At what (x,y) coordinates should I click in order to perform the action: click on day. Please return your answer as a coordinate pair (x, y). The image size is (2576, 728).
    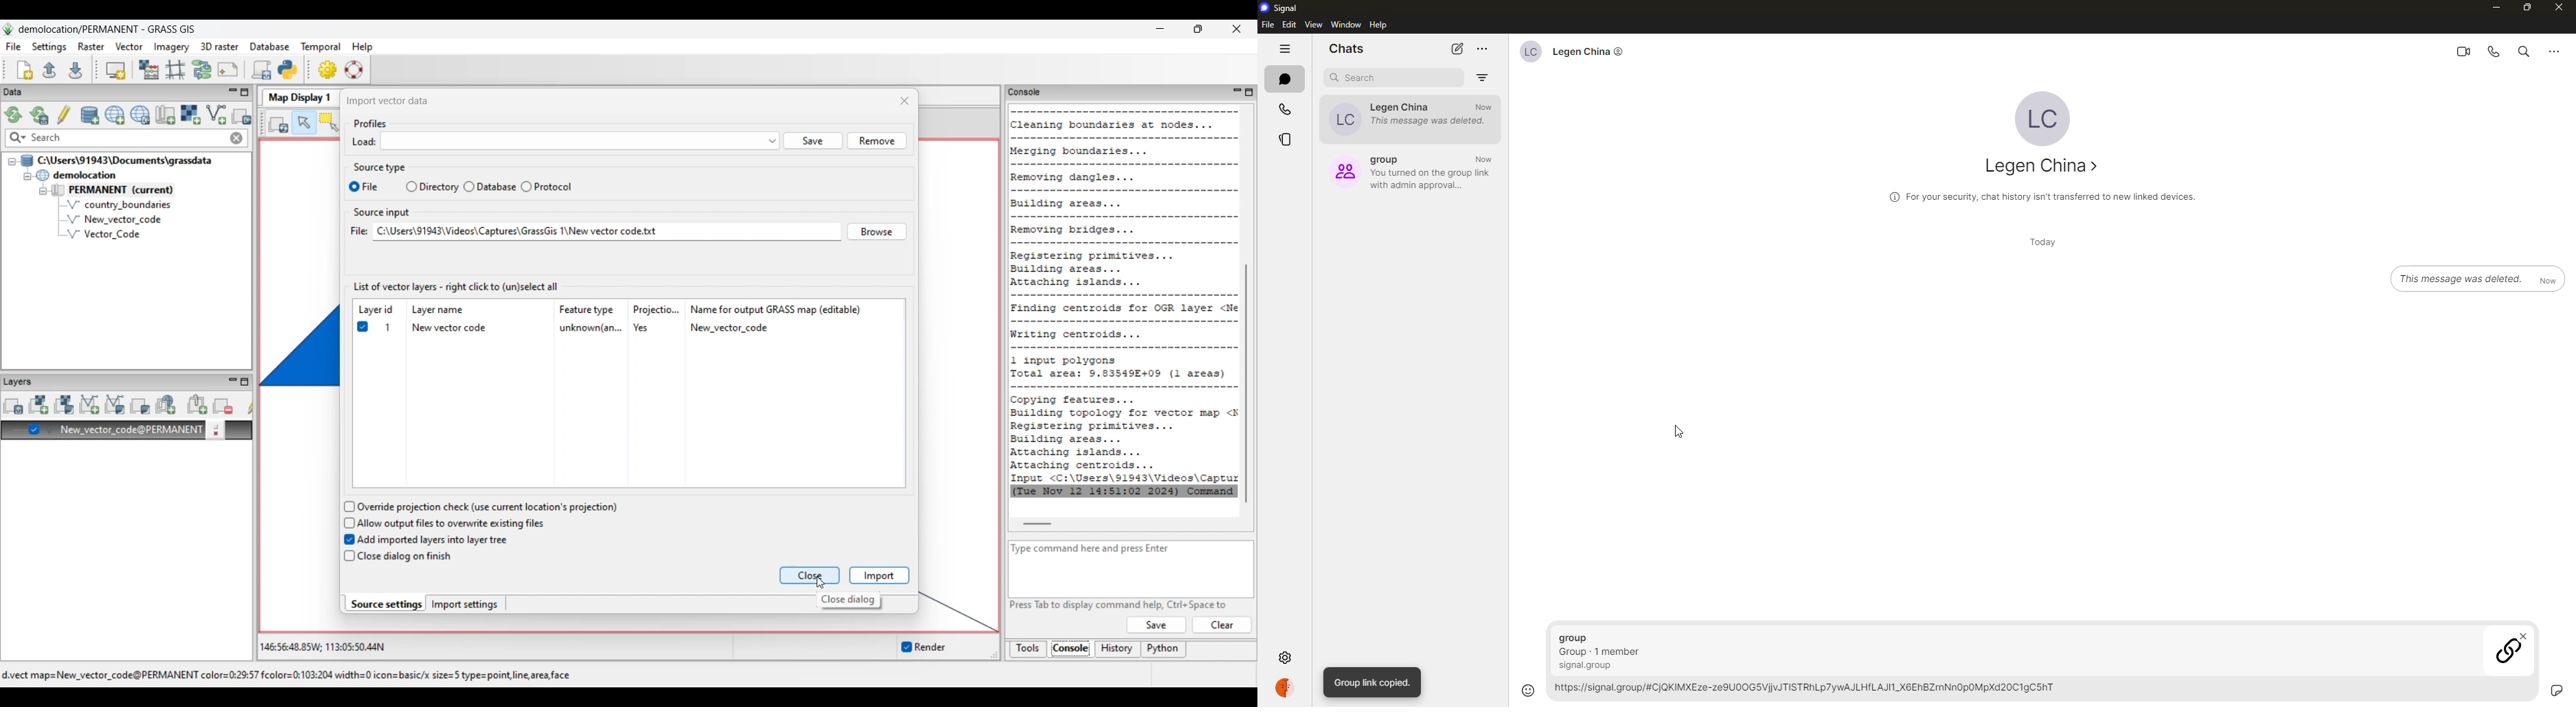
    Looking at the image, I should click on (2040, 242).